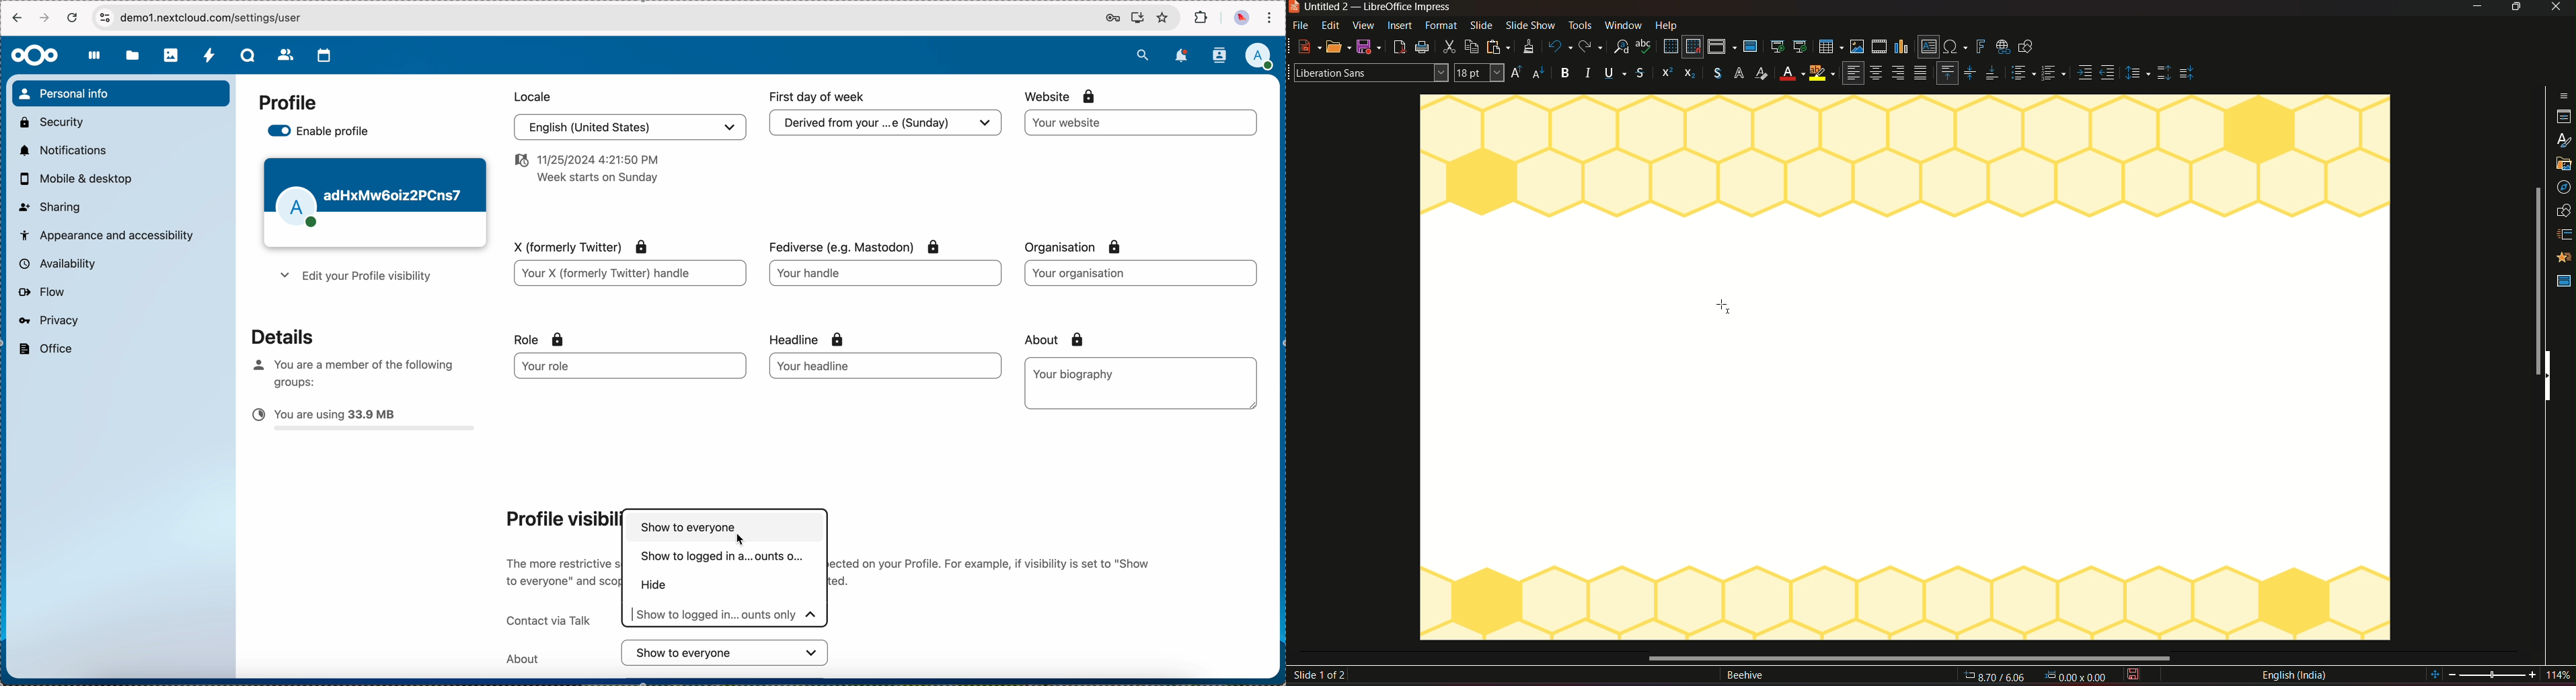 The image size is (2576, 700). I want to click on click on show to everyone, so click(727, 528).